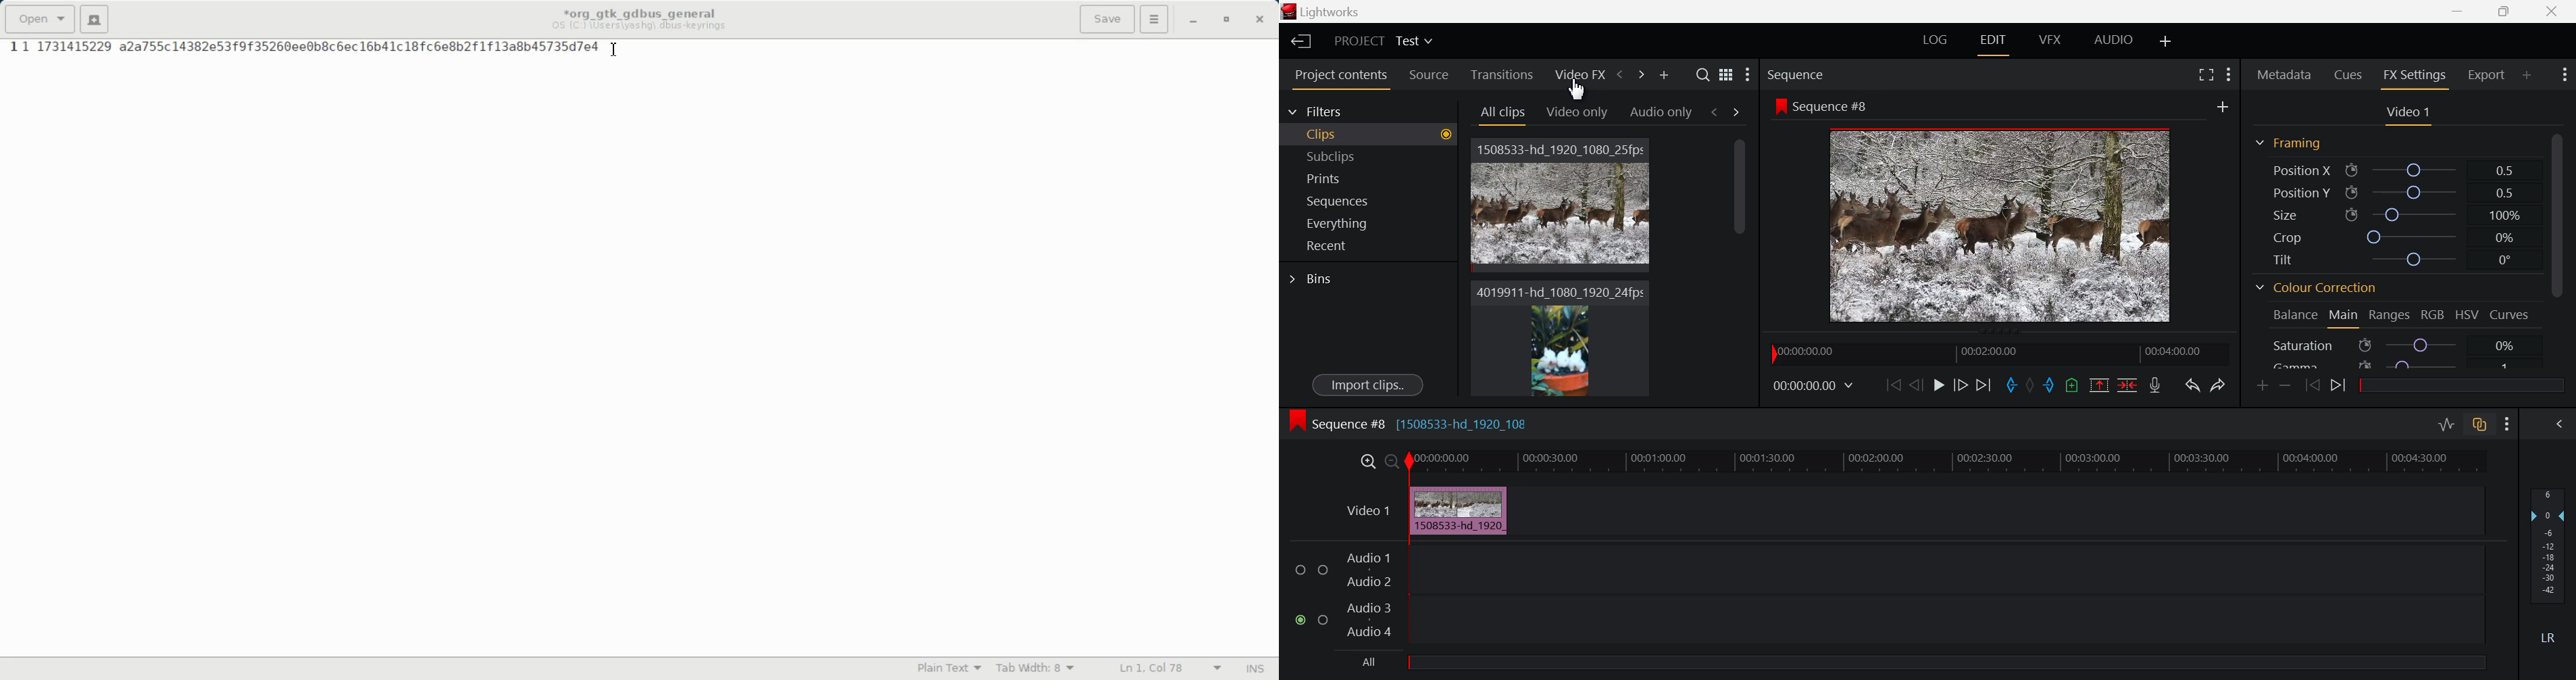 Image resolution: width=2576 pixels, height=700 pixels. What do you see at coordinates (2548, 568) in the screenshot?
I see `Decibel Level` at bounding box center [2548, 568].